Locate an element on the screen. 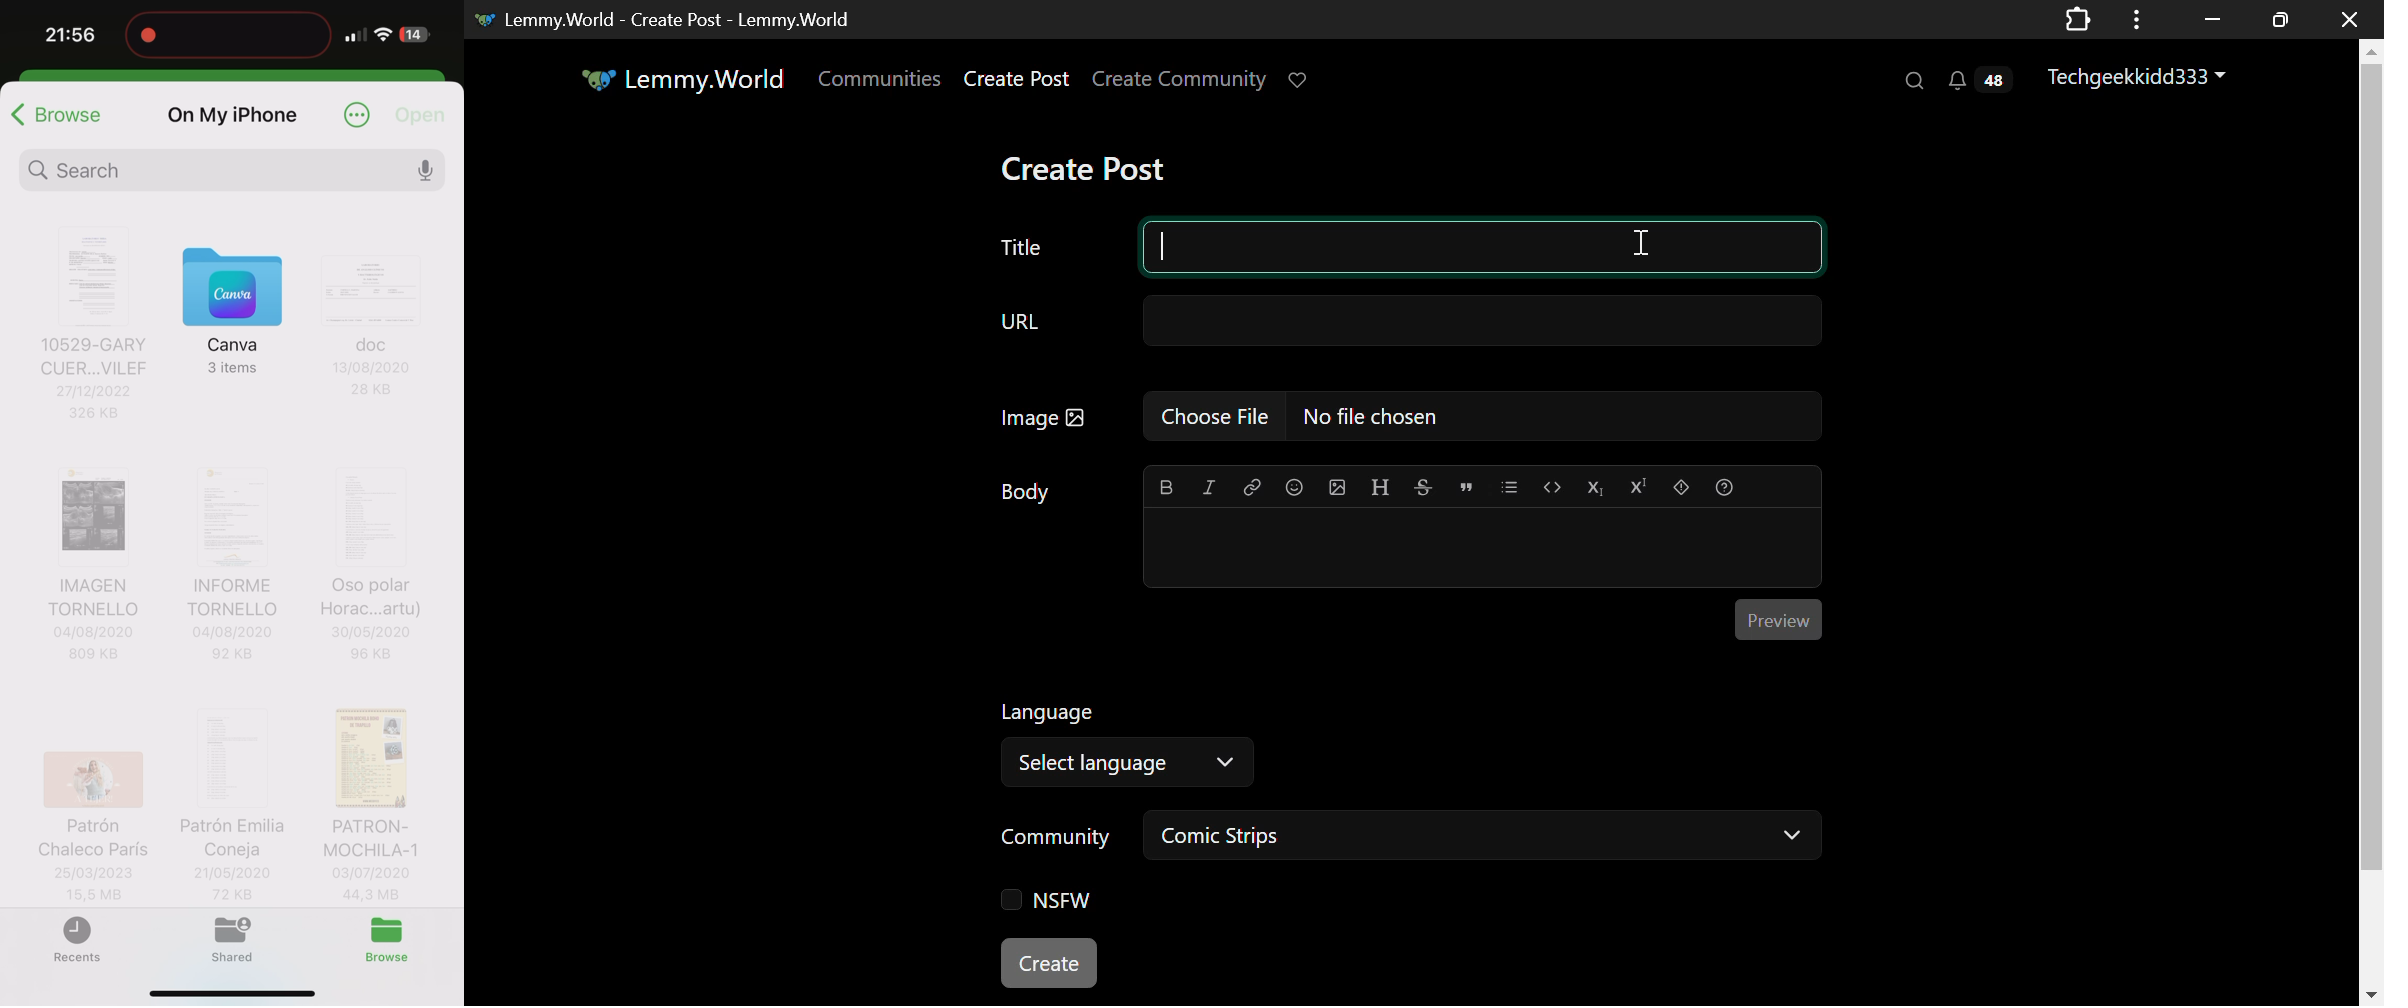  Donate to Lemmy is located at coordinates (1299, 80).